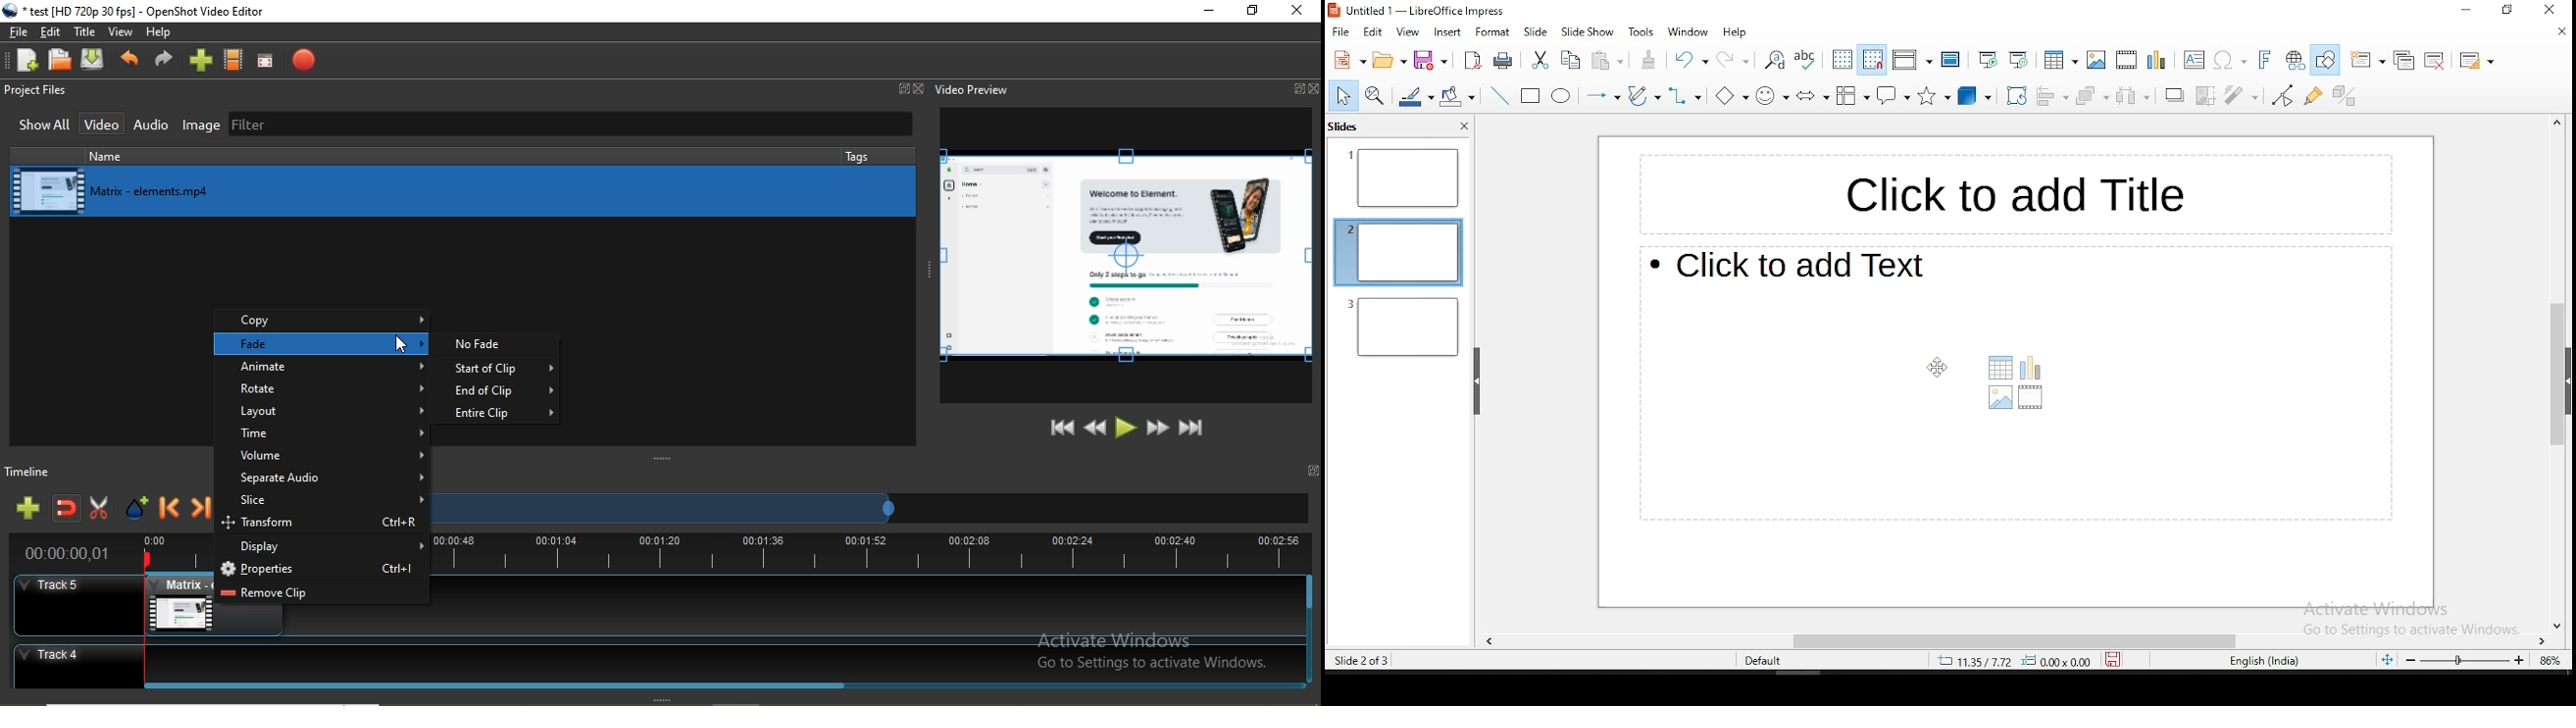 Image resolution: width=2576 pixels, height=728 pixels. What do you see at coordinates (1344, 128) in the screenshot?
I see `slides` at bounding box center [1344, 128].